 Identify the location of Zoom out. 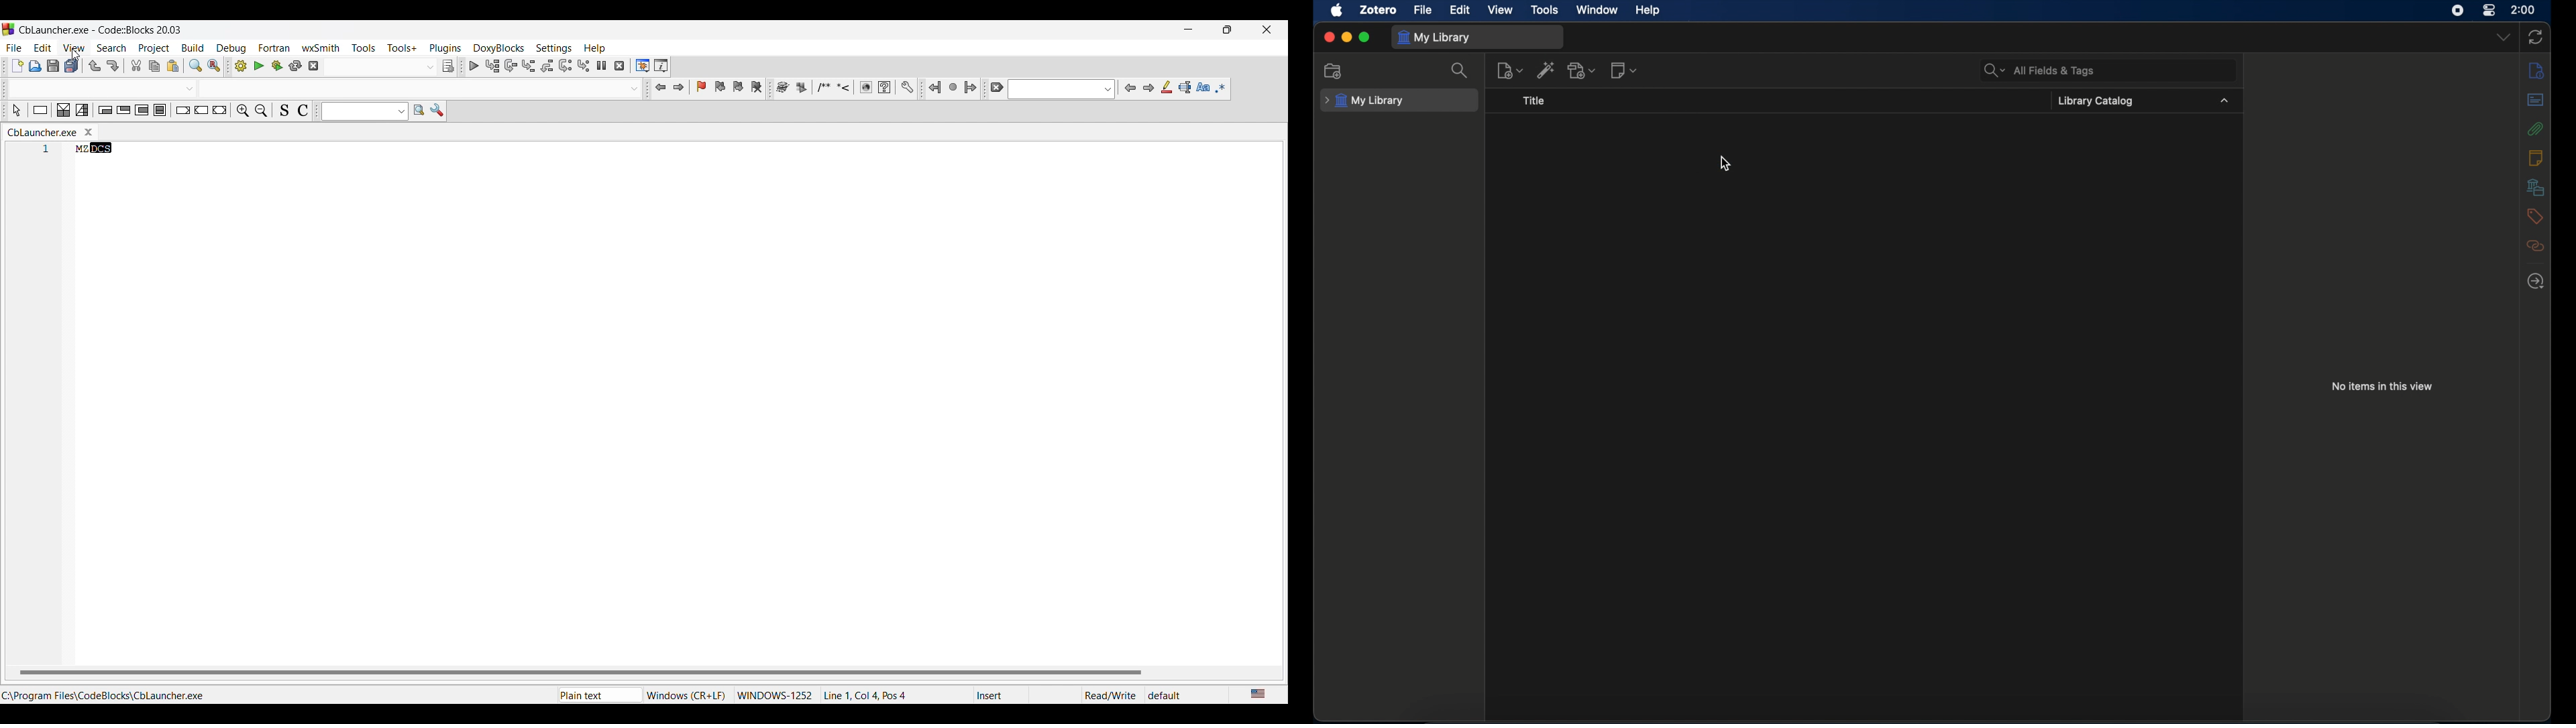
(261, 111).